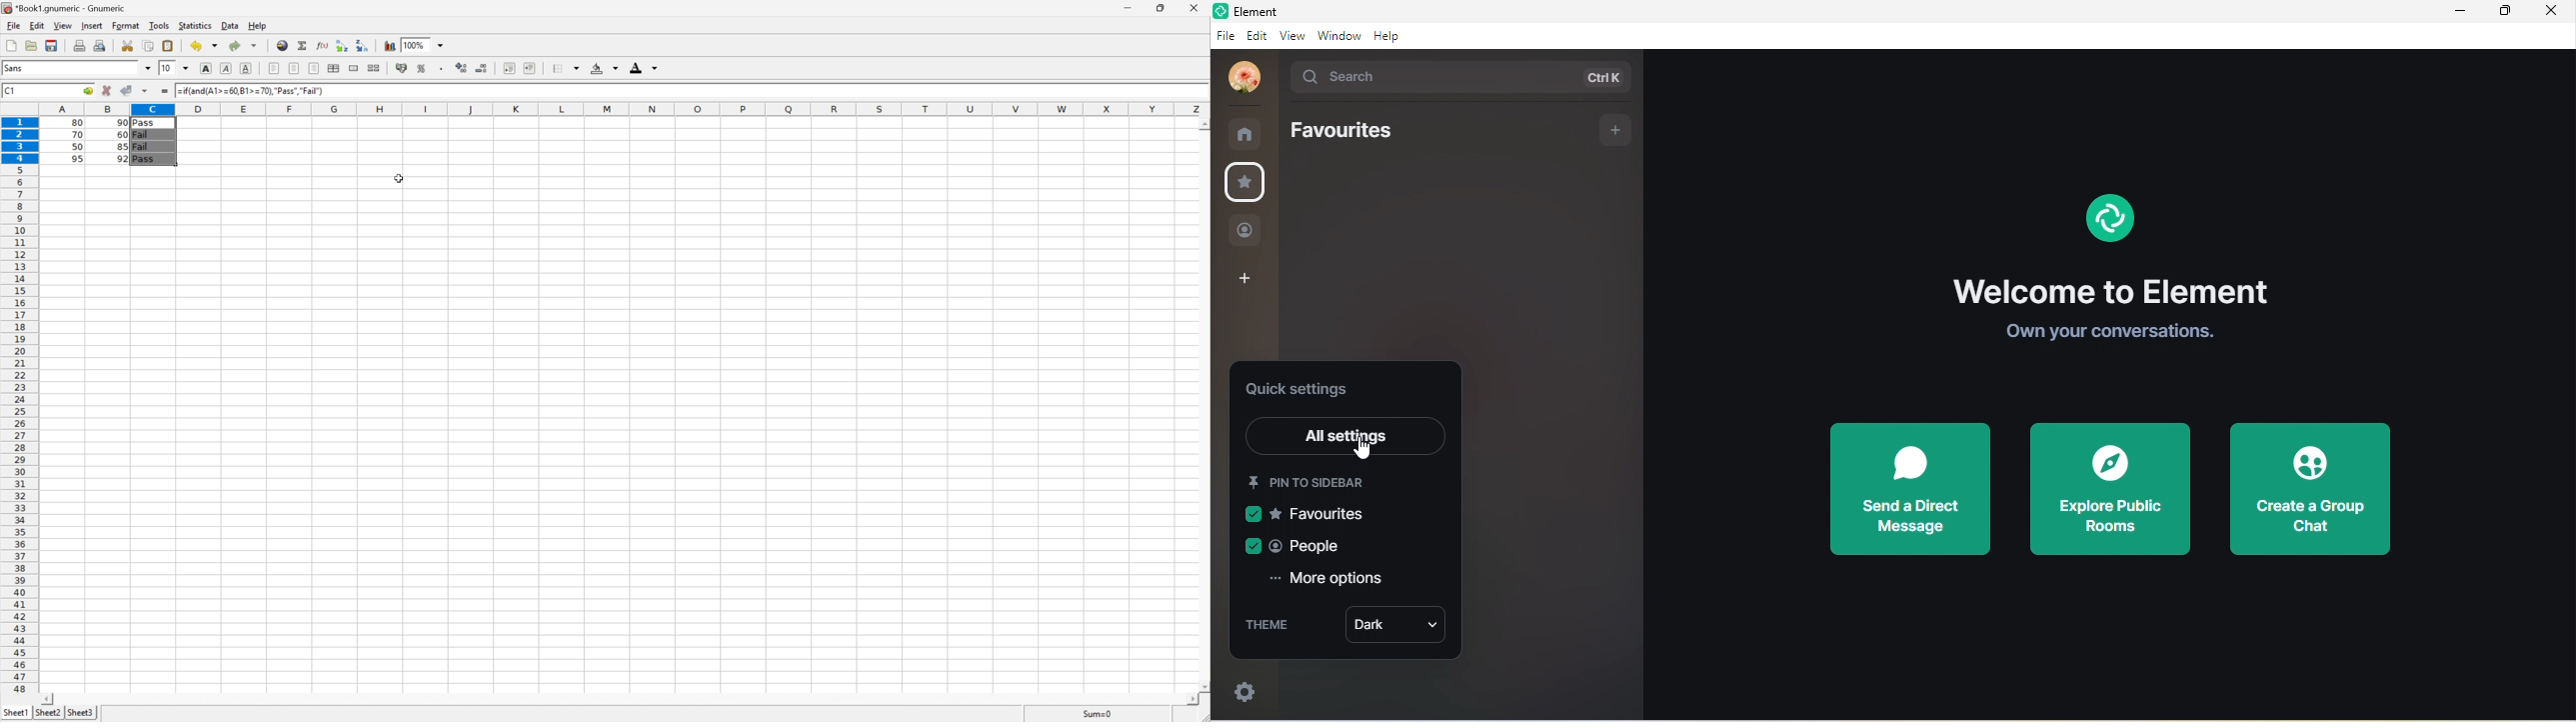 The height and width of the screenshot is (728, 2576). Describe the element at coordinates (149, 45) in the screenshot. I see `Copy the selection` at that location.